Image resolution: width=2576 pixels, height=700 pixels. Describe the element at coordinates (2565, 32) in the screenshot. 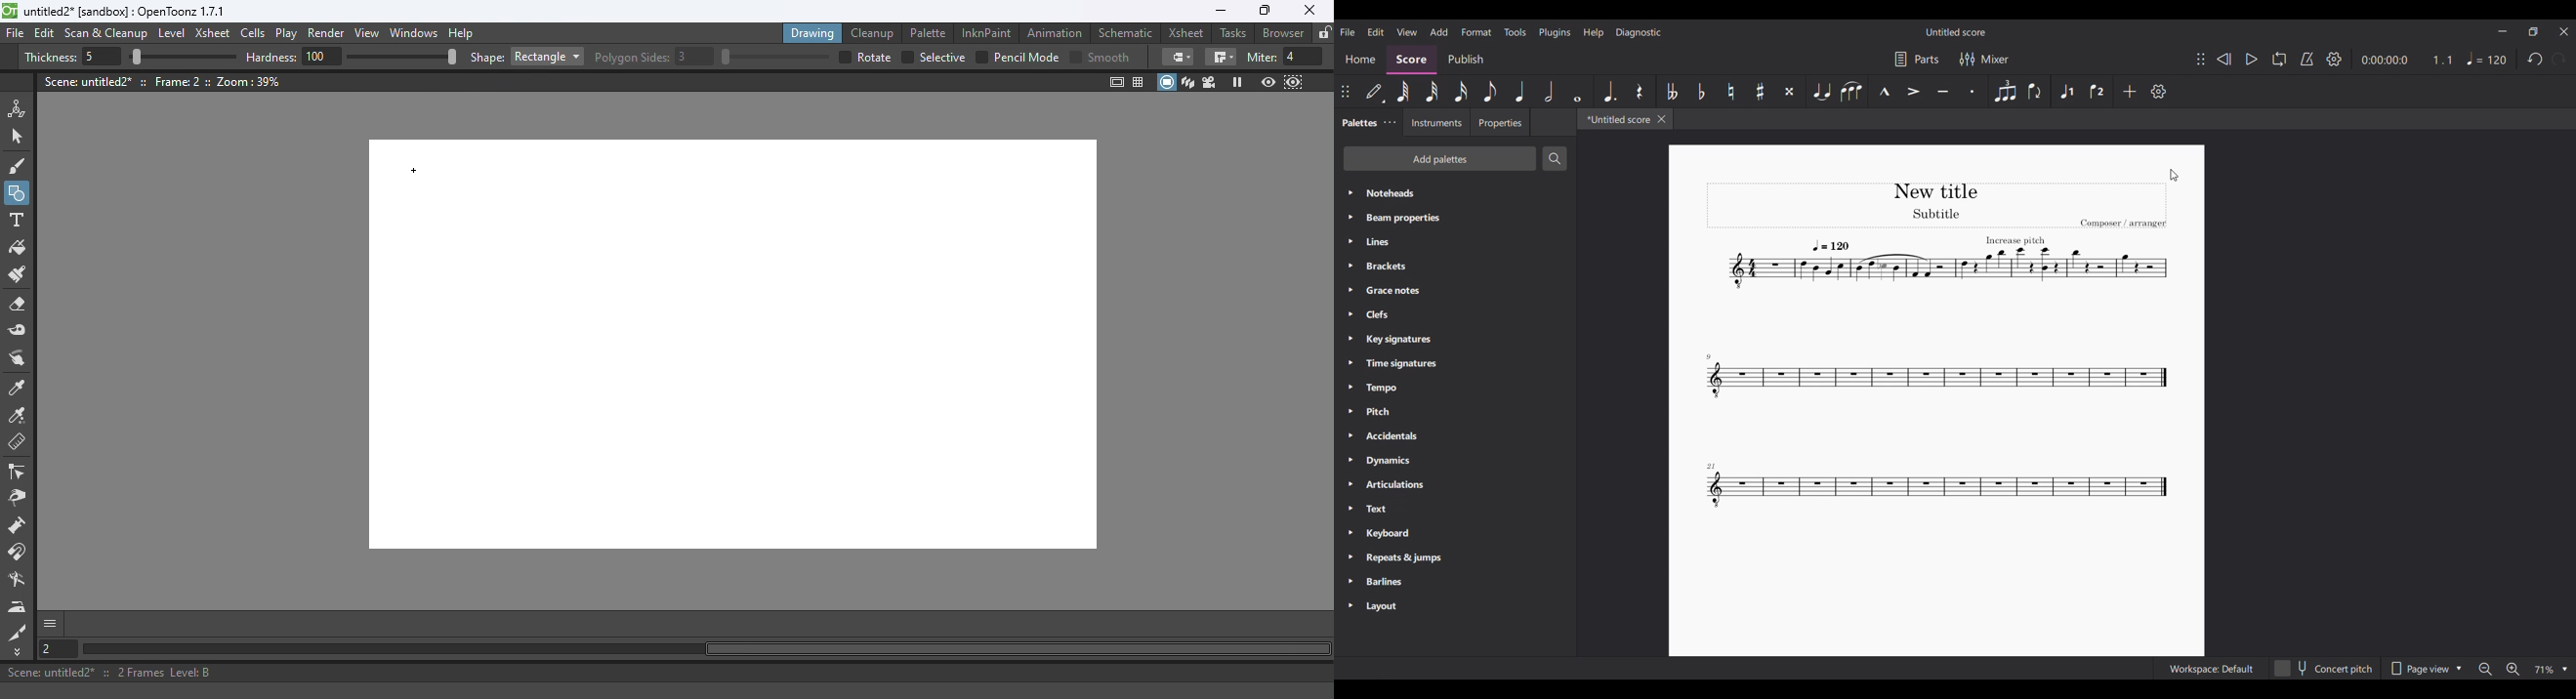

I see `Close interface` at that location.